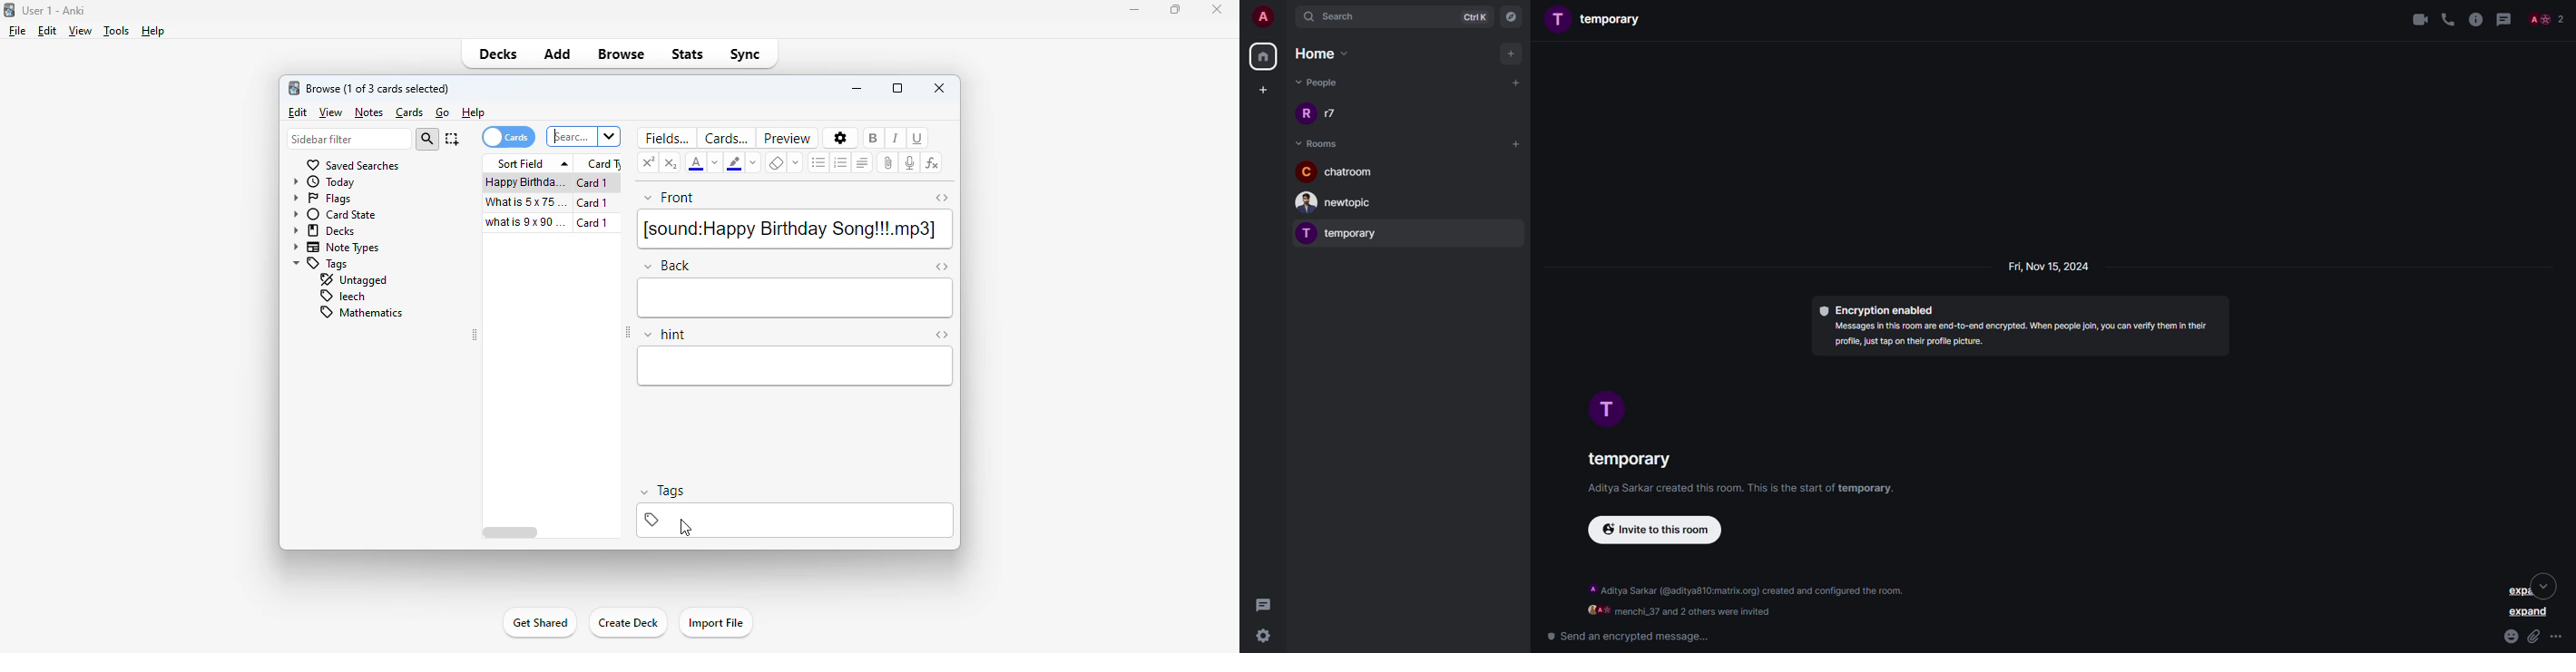  I want to click on italic, so click(896, 137).